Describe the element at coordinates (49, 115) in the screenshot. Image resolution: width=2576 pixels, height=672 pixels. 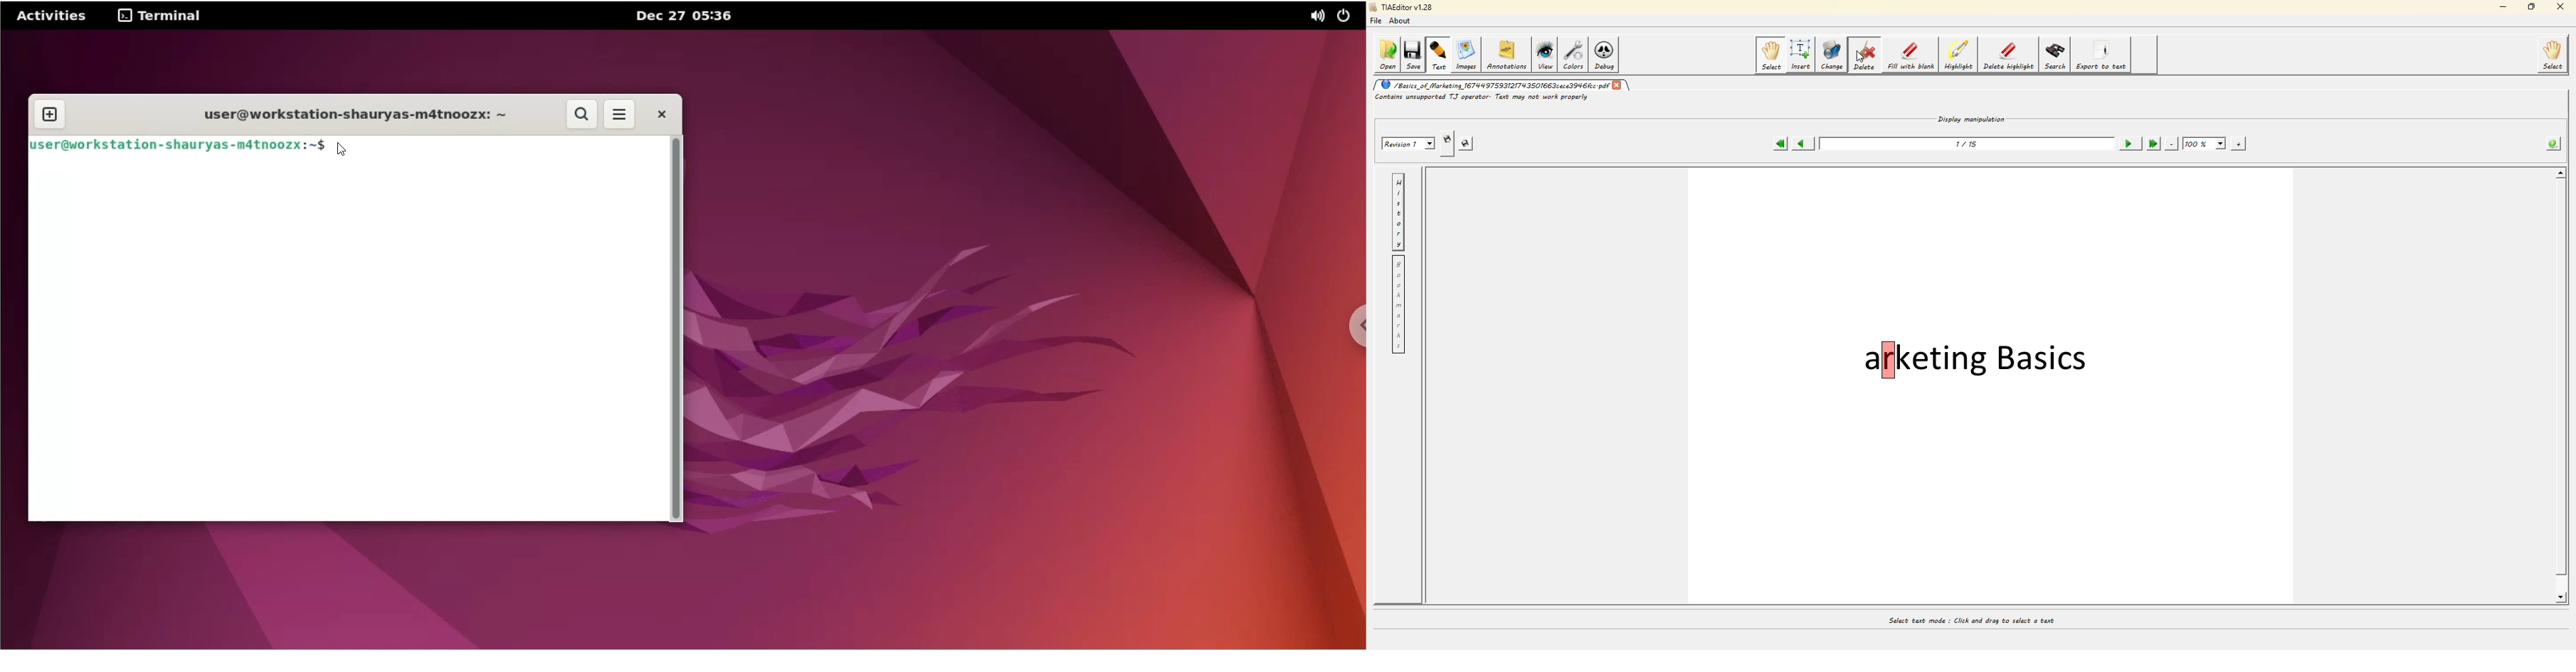
I see `new tab` at that location.